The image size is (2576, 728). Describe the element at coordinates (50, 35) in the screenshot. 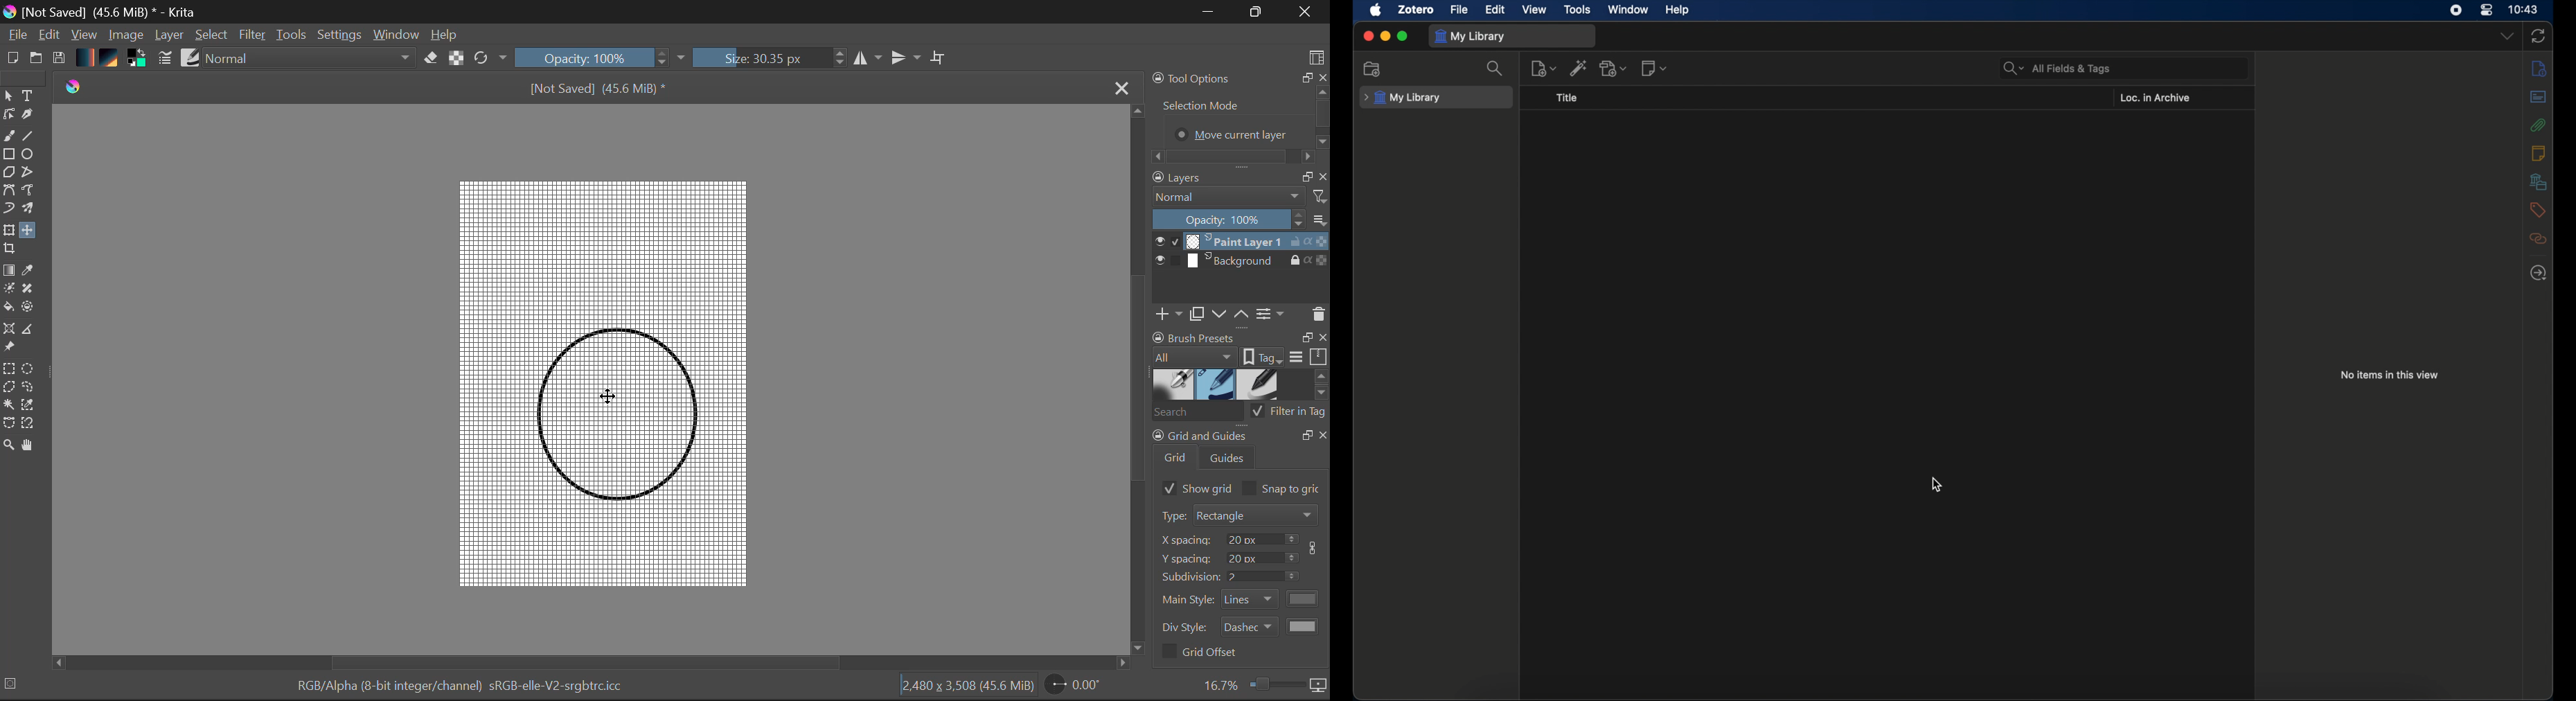

I see `Edit` at that location.